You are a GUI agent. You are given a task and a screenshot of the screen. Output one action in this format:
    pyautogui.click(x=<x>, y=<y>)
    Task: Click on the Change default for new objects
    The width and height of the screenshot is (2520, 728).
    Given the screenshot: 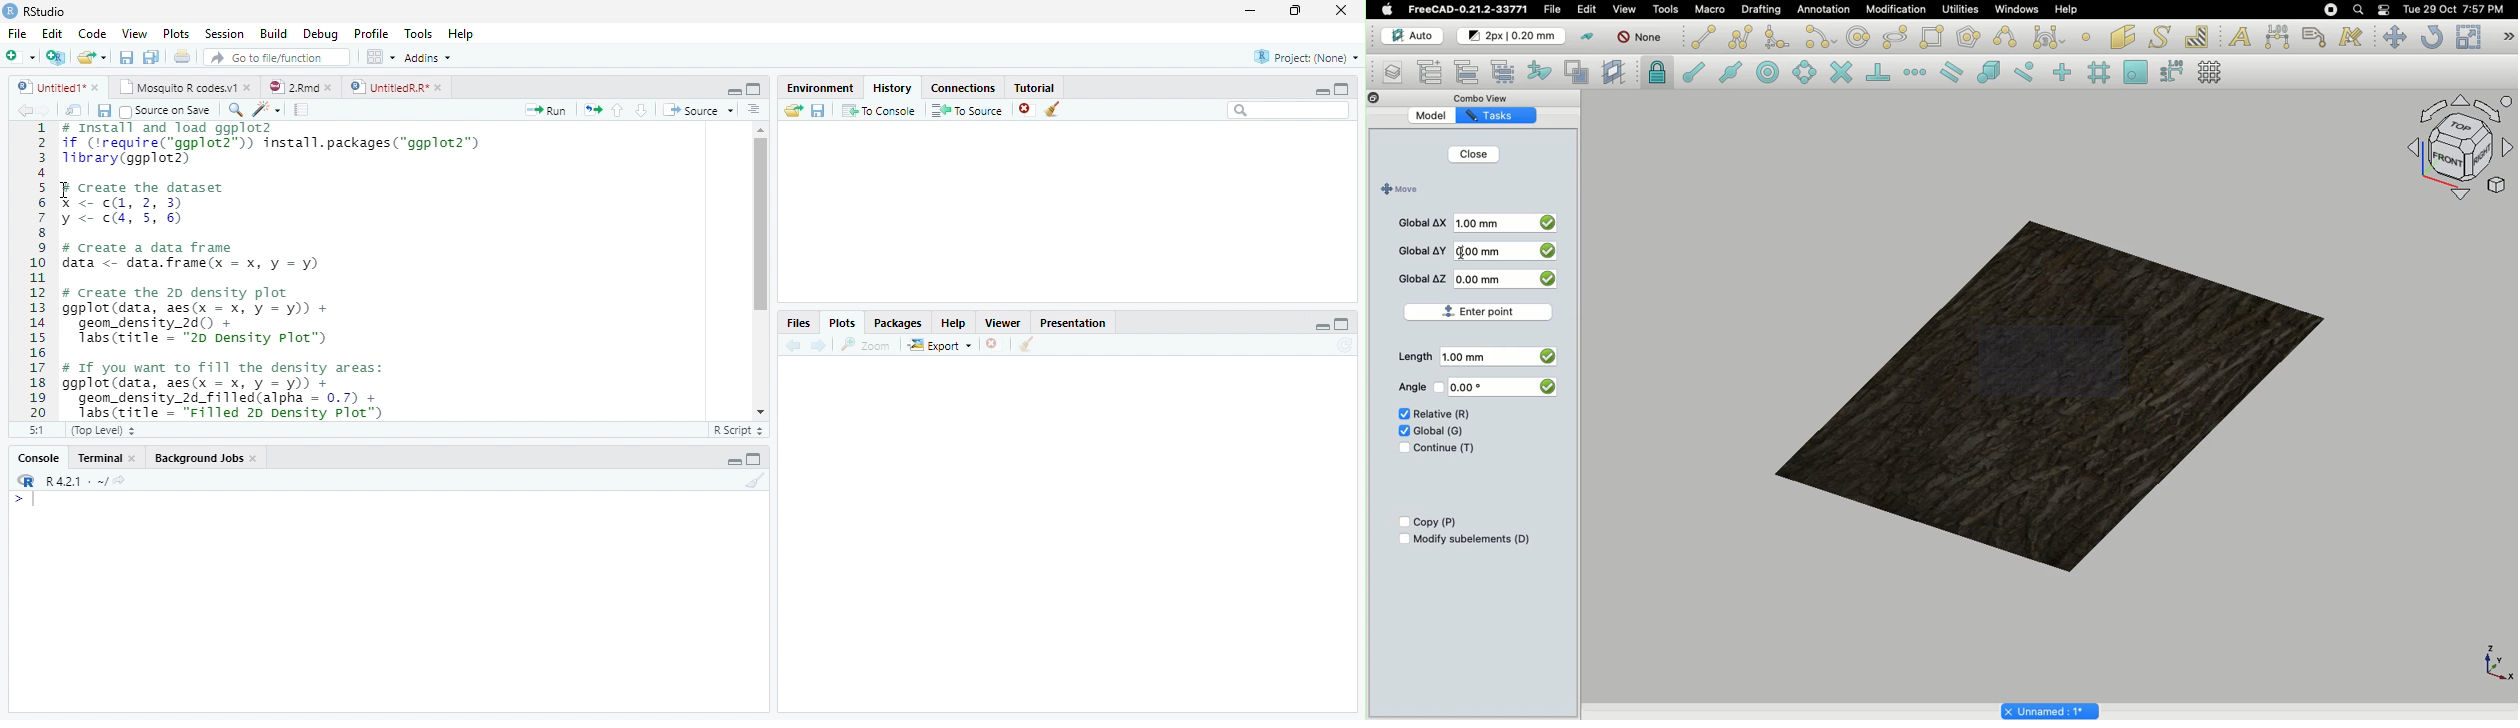 What is the action you would take?
    pyautogui.click(x=1512, y=37)
    